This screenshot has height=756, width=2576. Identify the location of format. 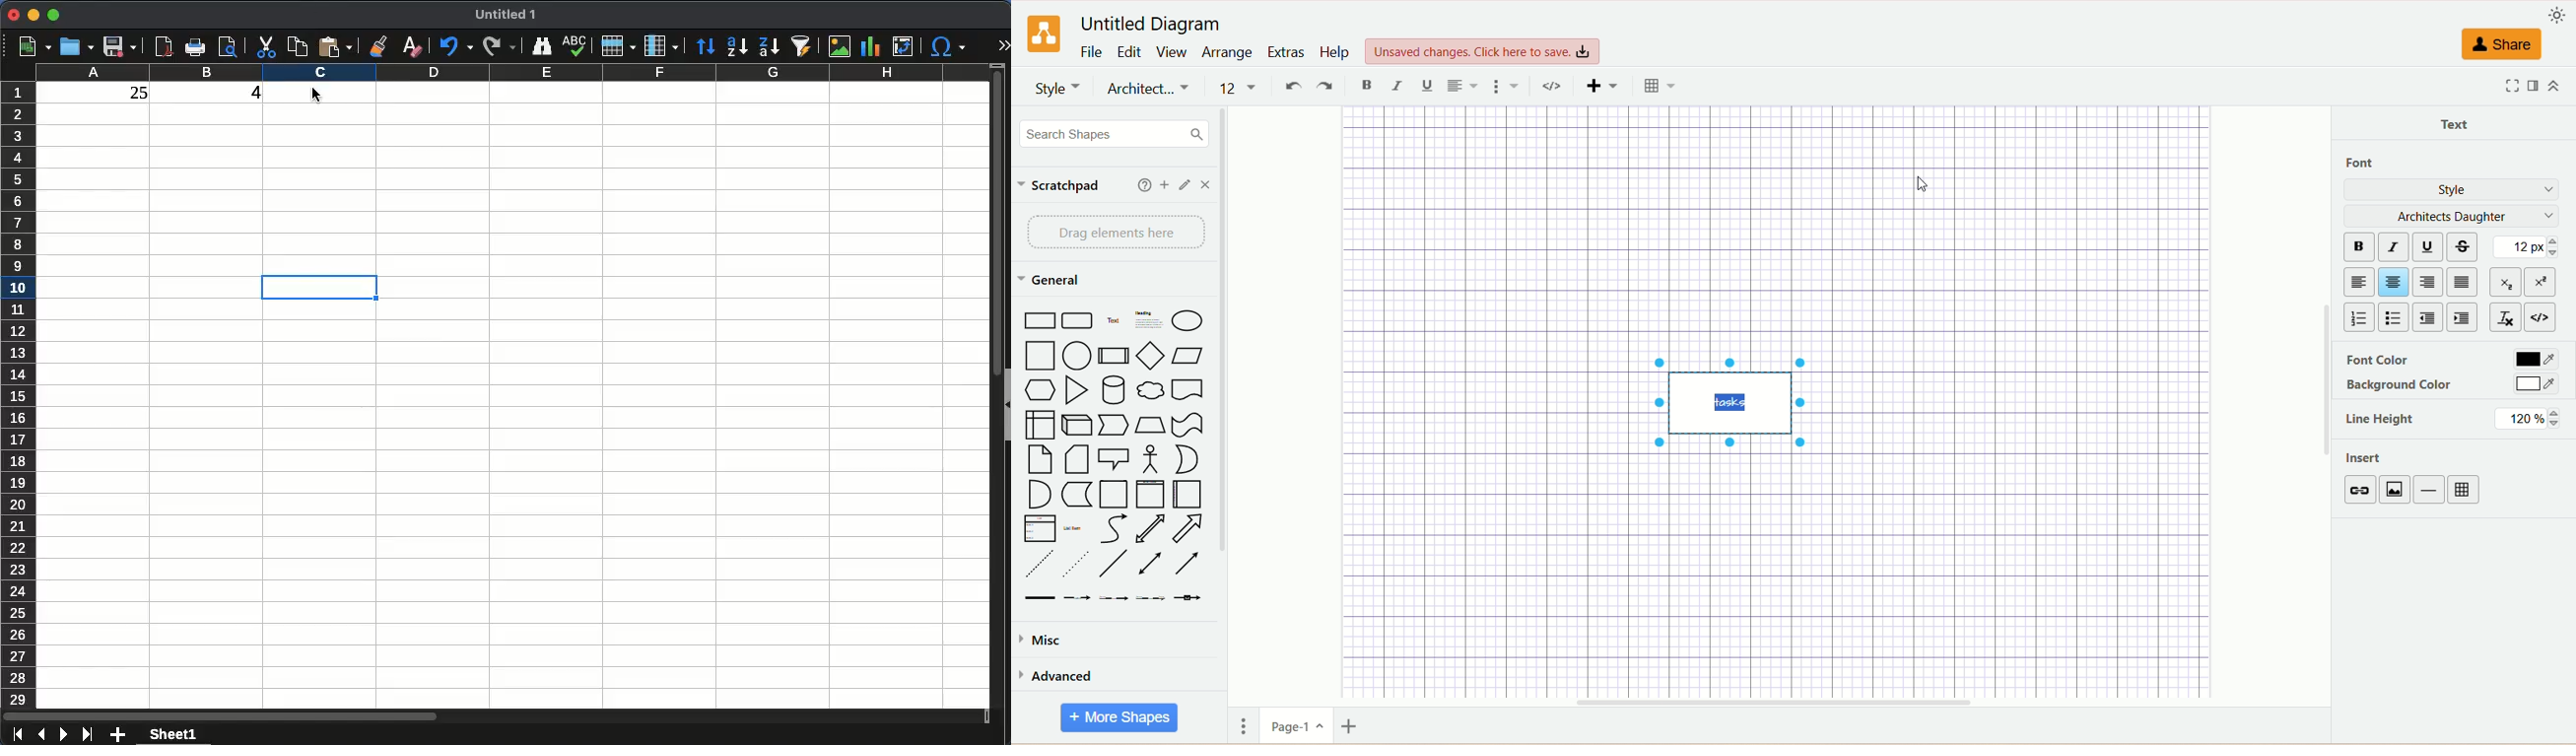
(2531, 86).